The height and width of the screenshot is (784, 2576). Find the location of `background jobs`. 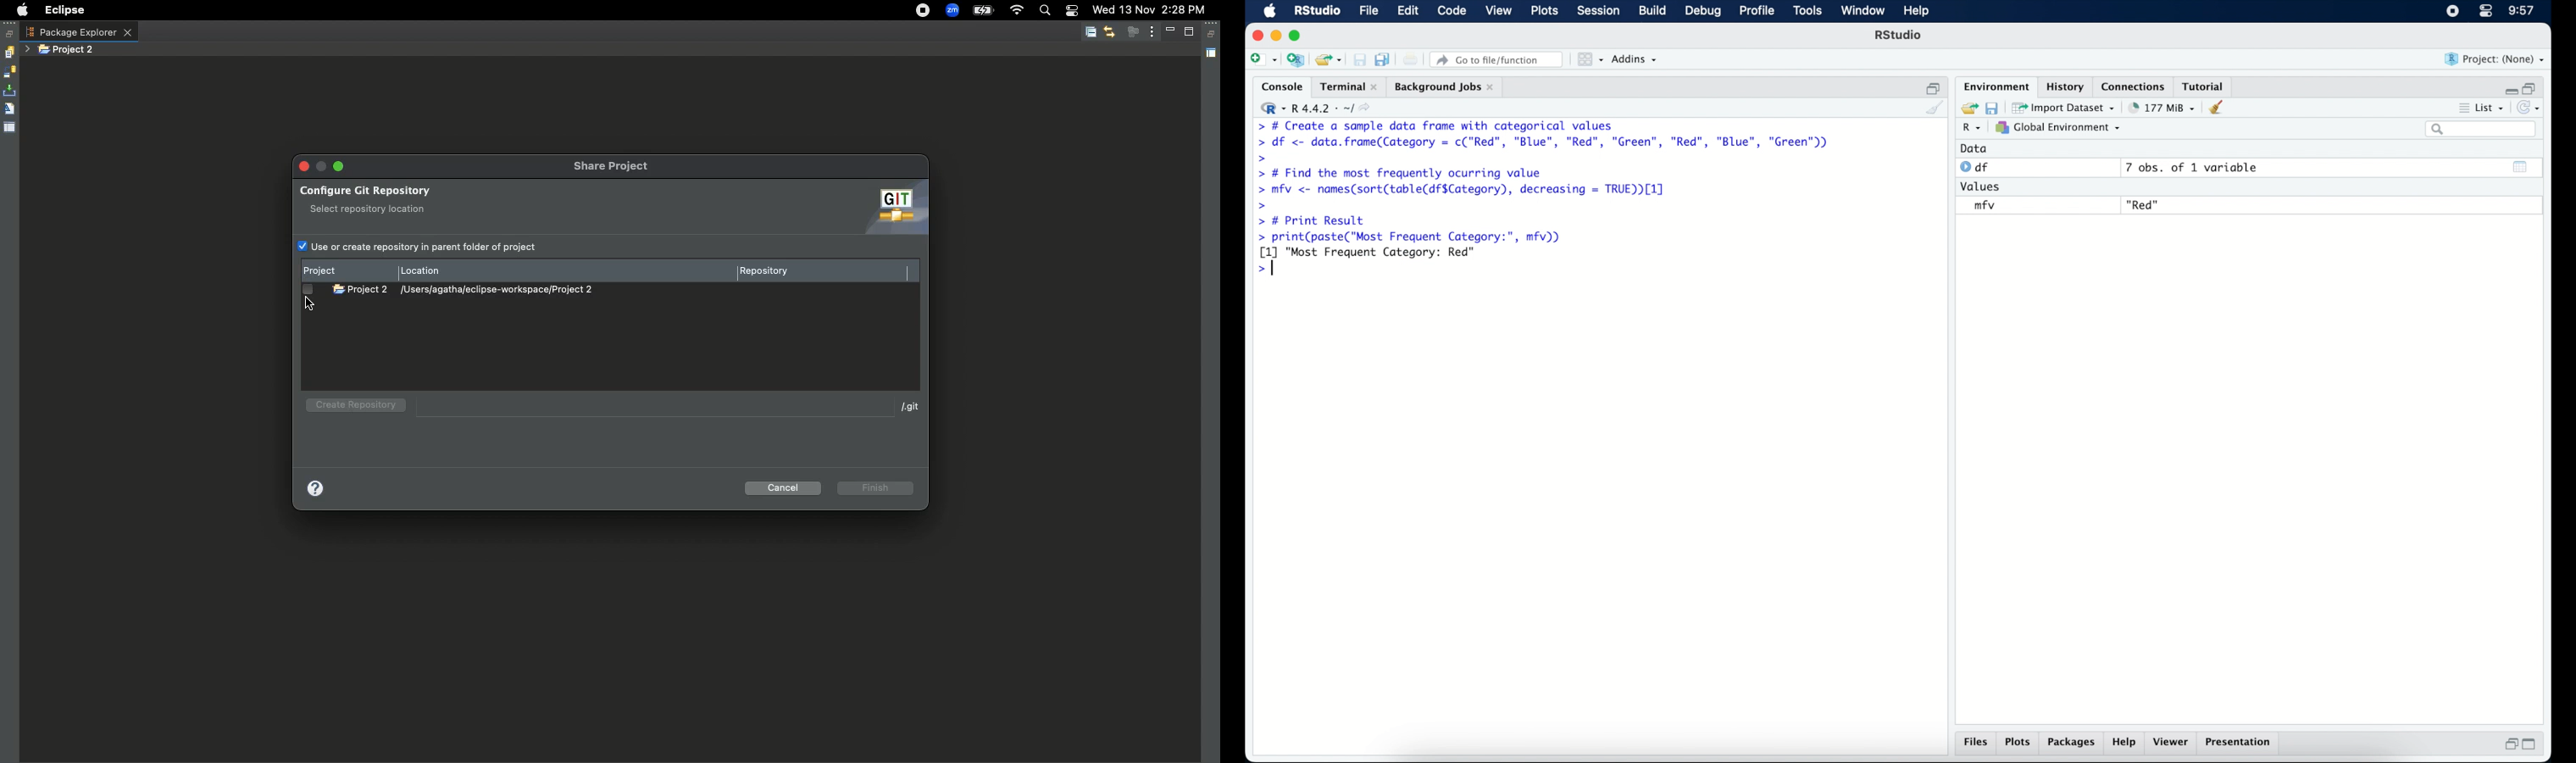

background jobs is located at coordinates (1446, 86).